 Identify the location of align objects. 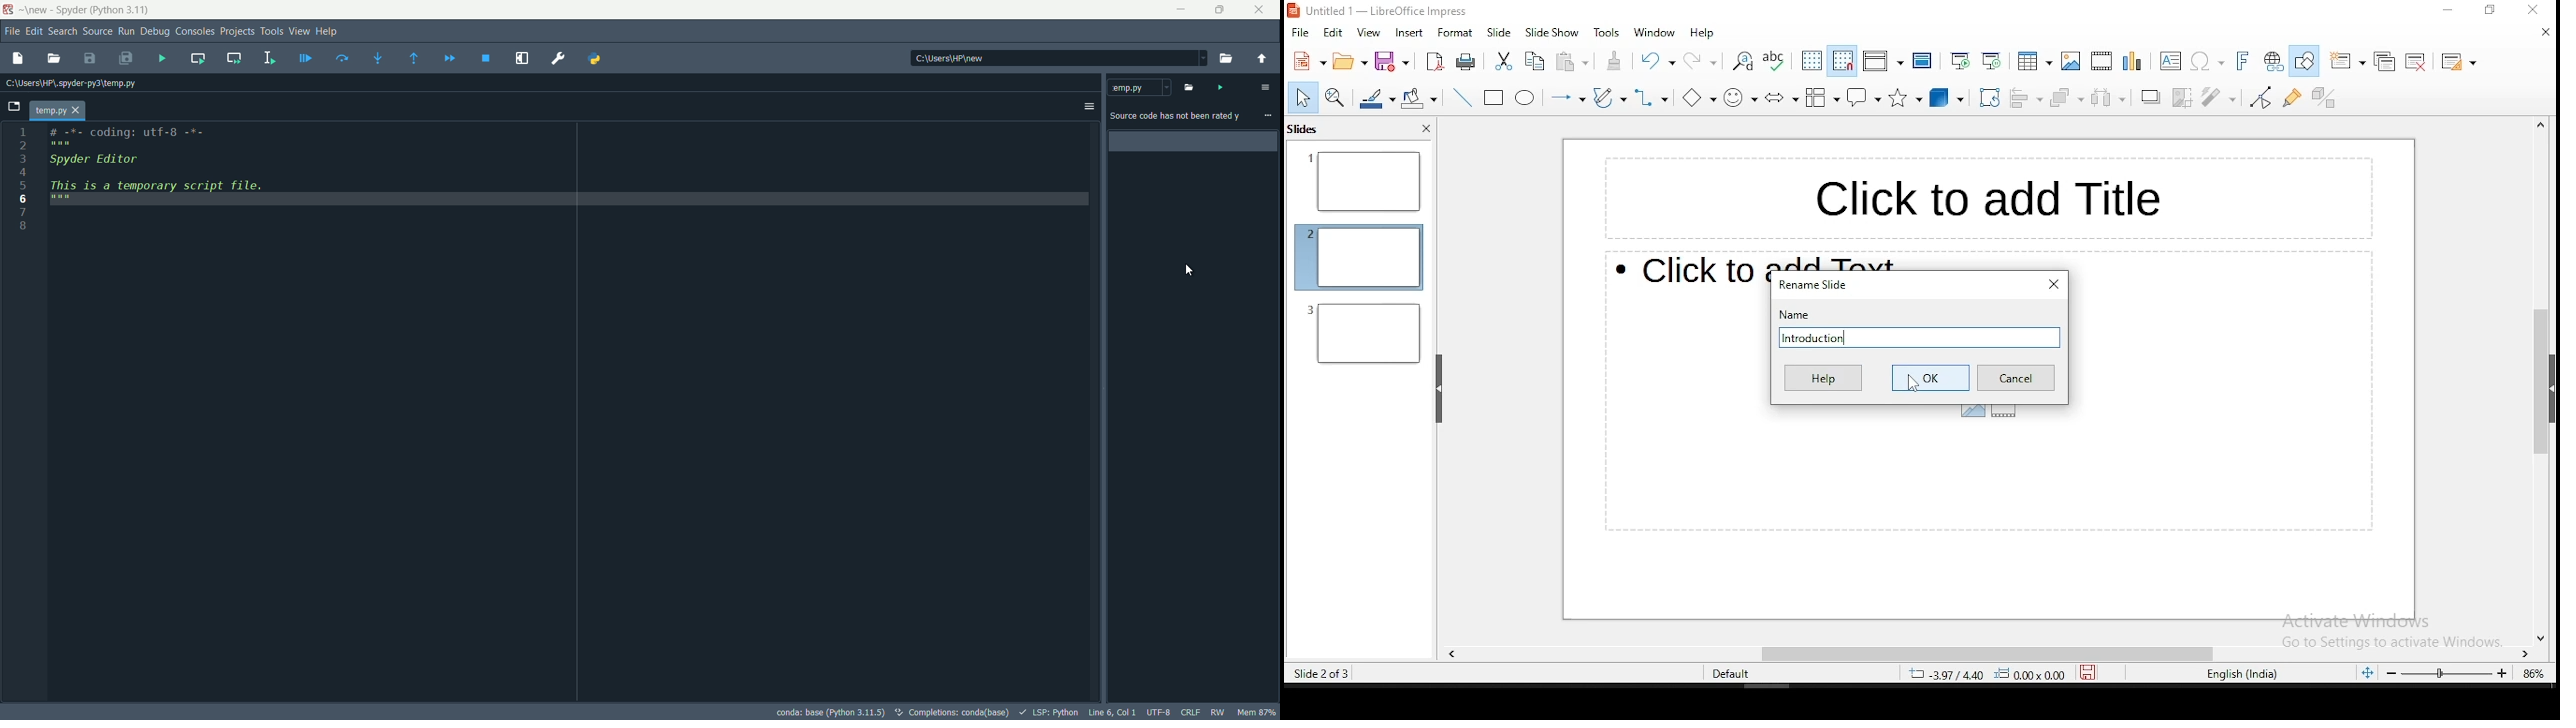
(2028, 97).